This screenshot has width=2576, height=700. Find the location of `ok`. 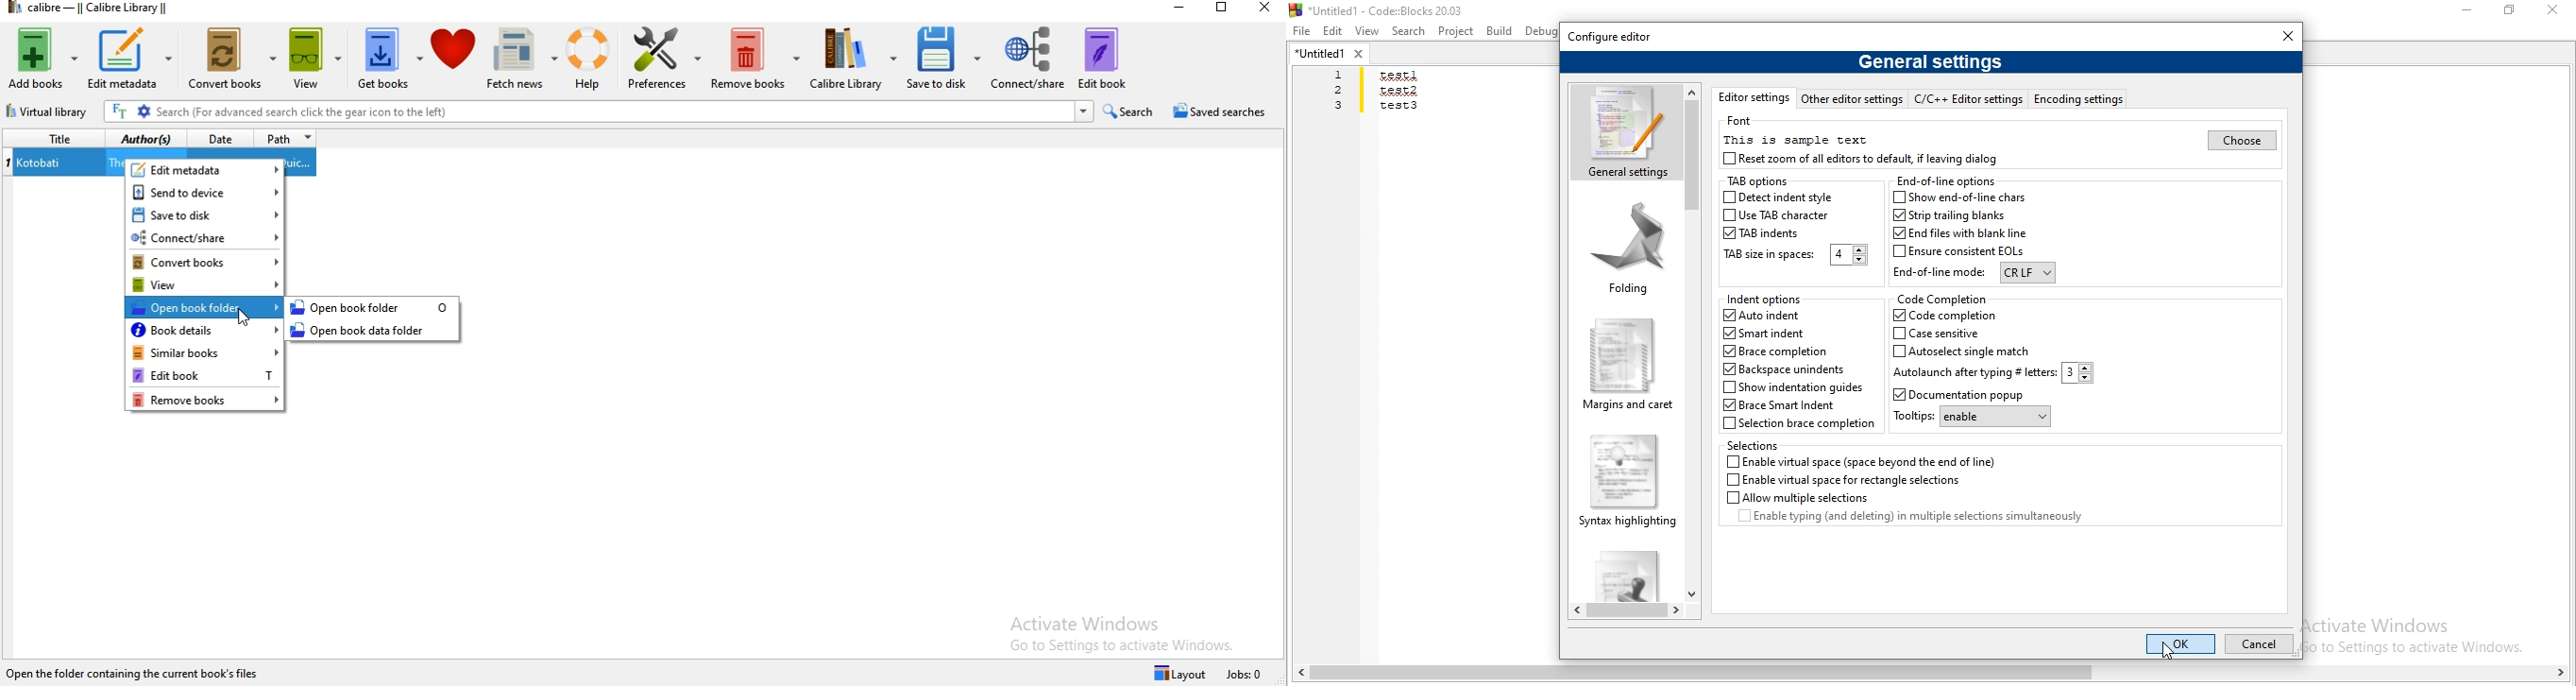

ok is located at coordinates (2178, 643).